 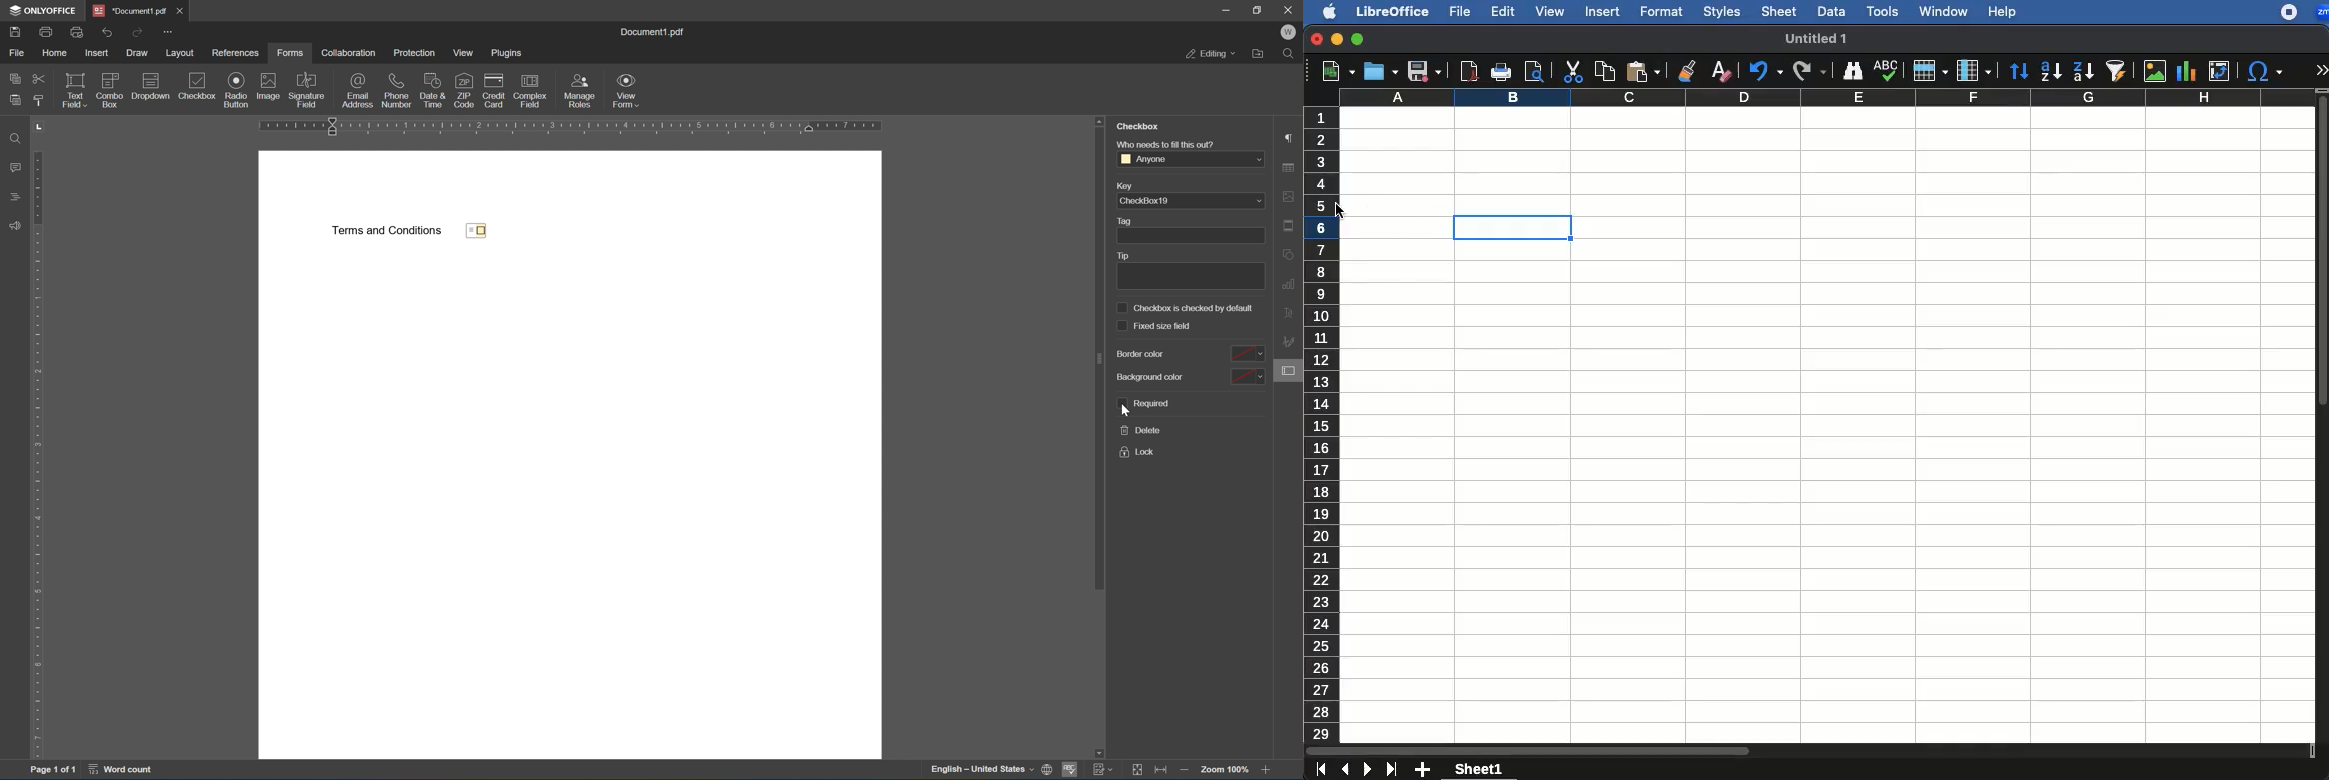 I want to click on checkbox, so click(x=482, y=231).